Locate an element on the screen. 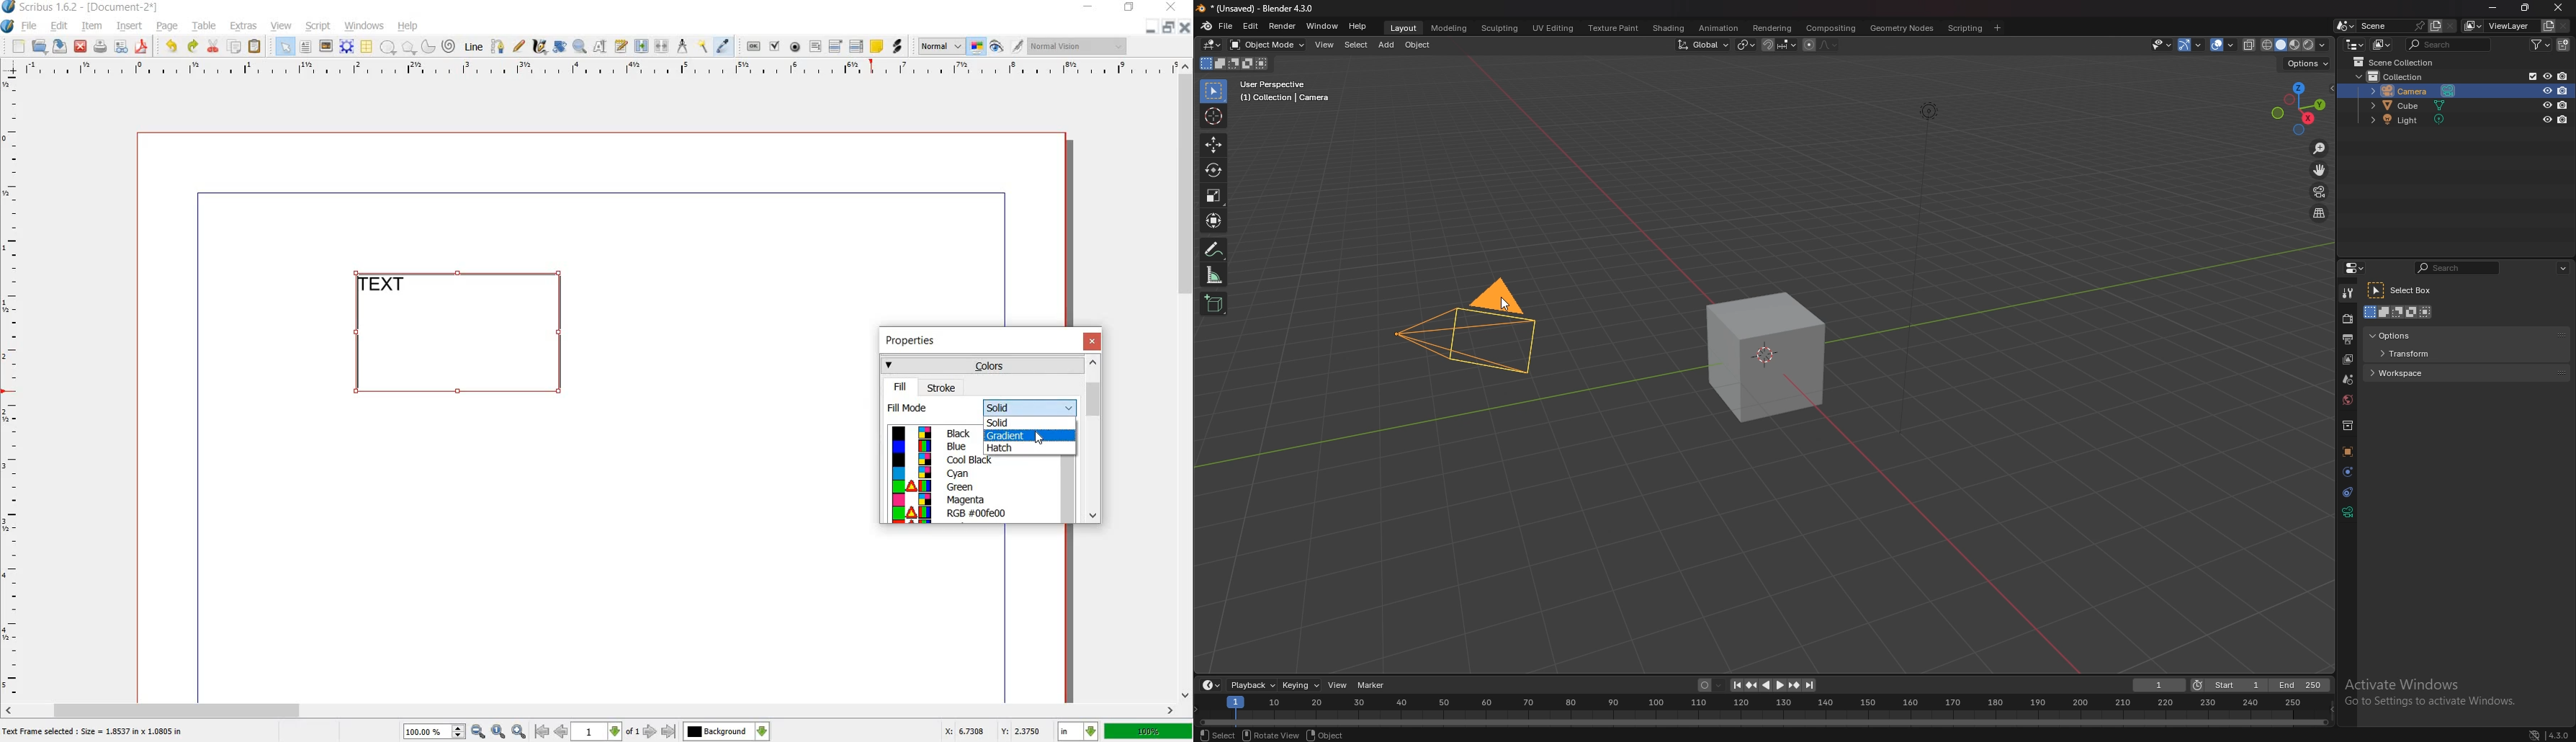 The height and width of the screenshot is (756, 2576). restore is located at coordinates (1130, 9).